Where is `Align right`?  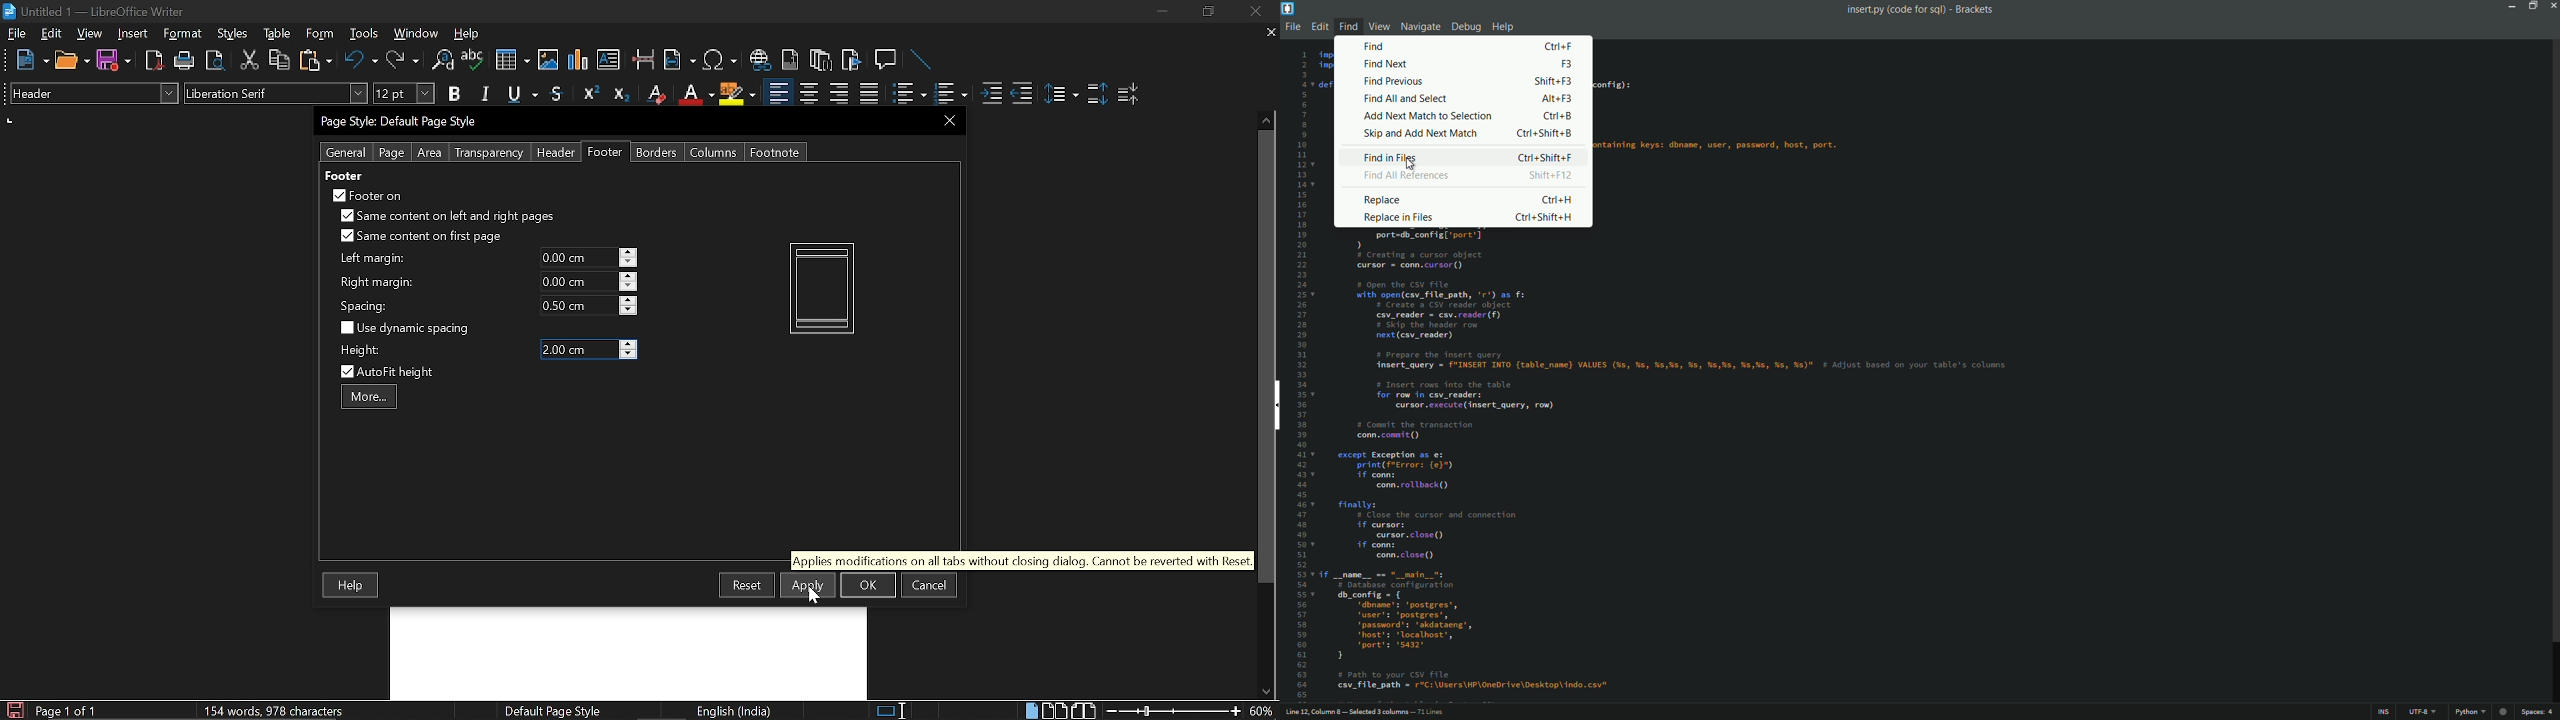
Align right is located at coordinates (841, 93).